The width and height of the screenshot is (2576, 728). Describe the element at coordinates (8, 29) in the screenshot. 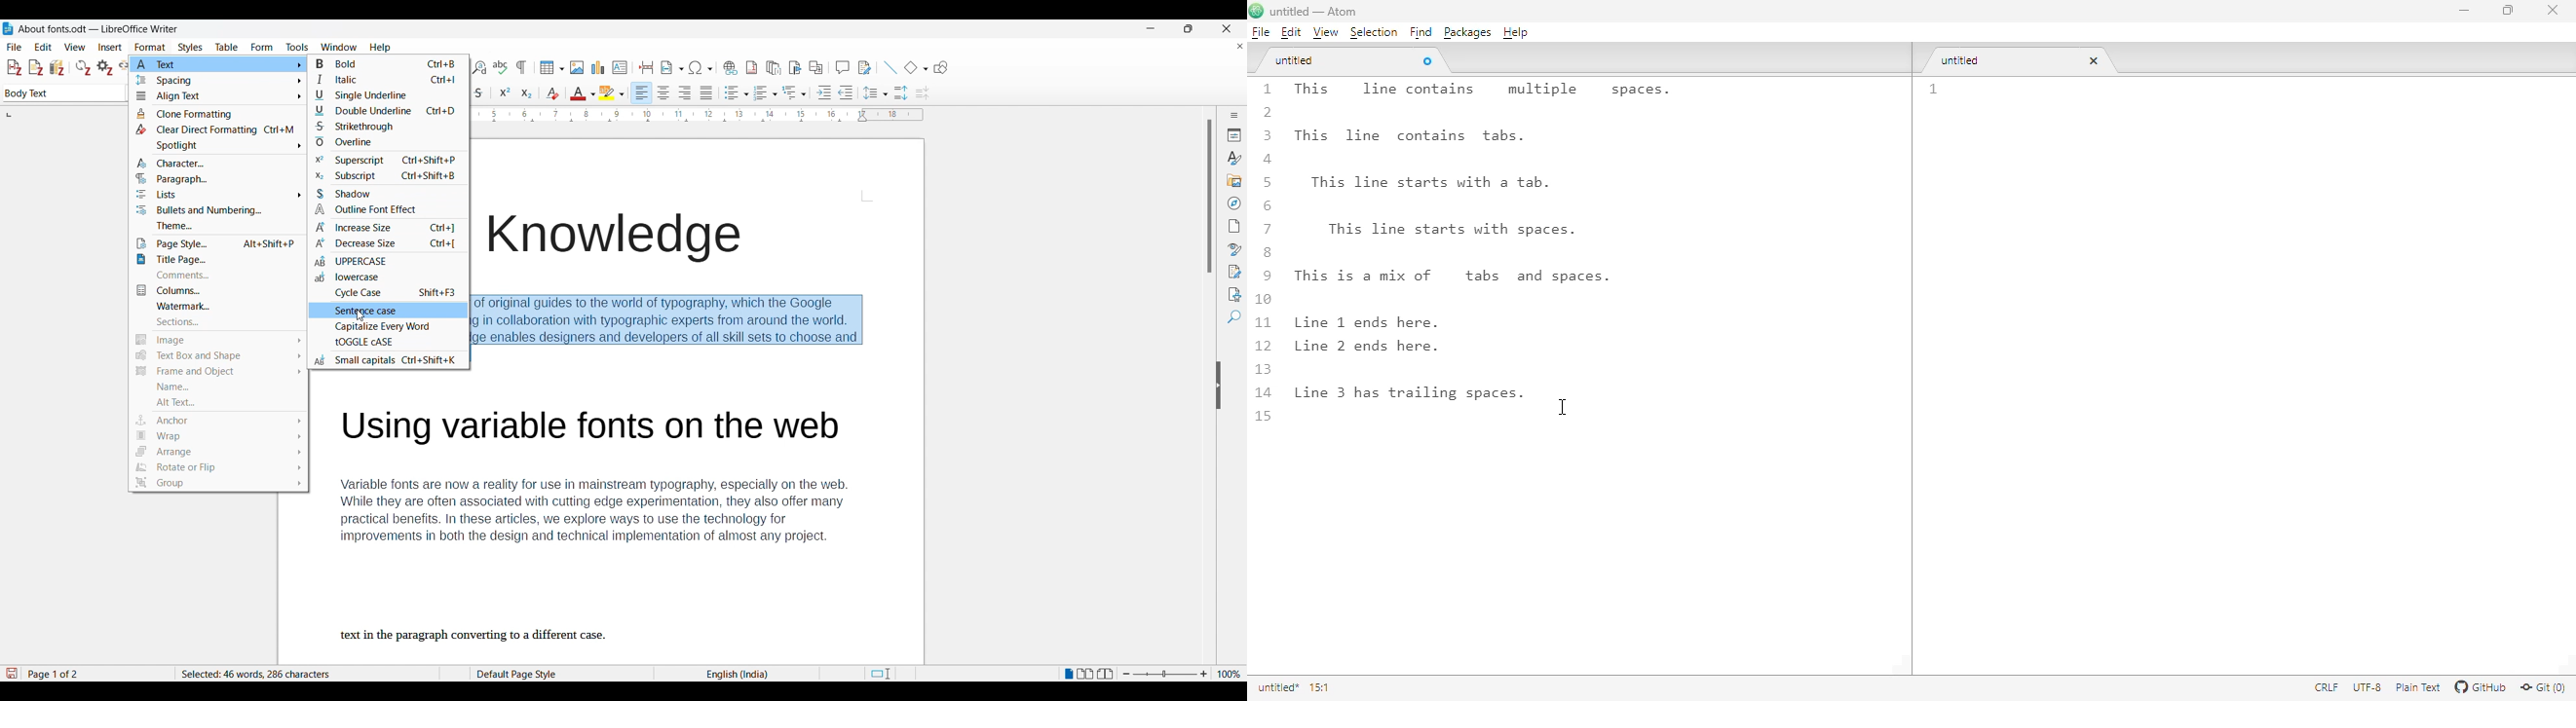

I see `Software logo` at that location.